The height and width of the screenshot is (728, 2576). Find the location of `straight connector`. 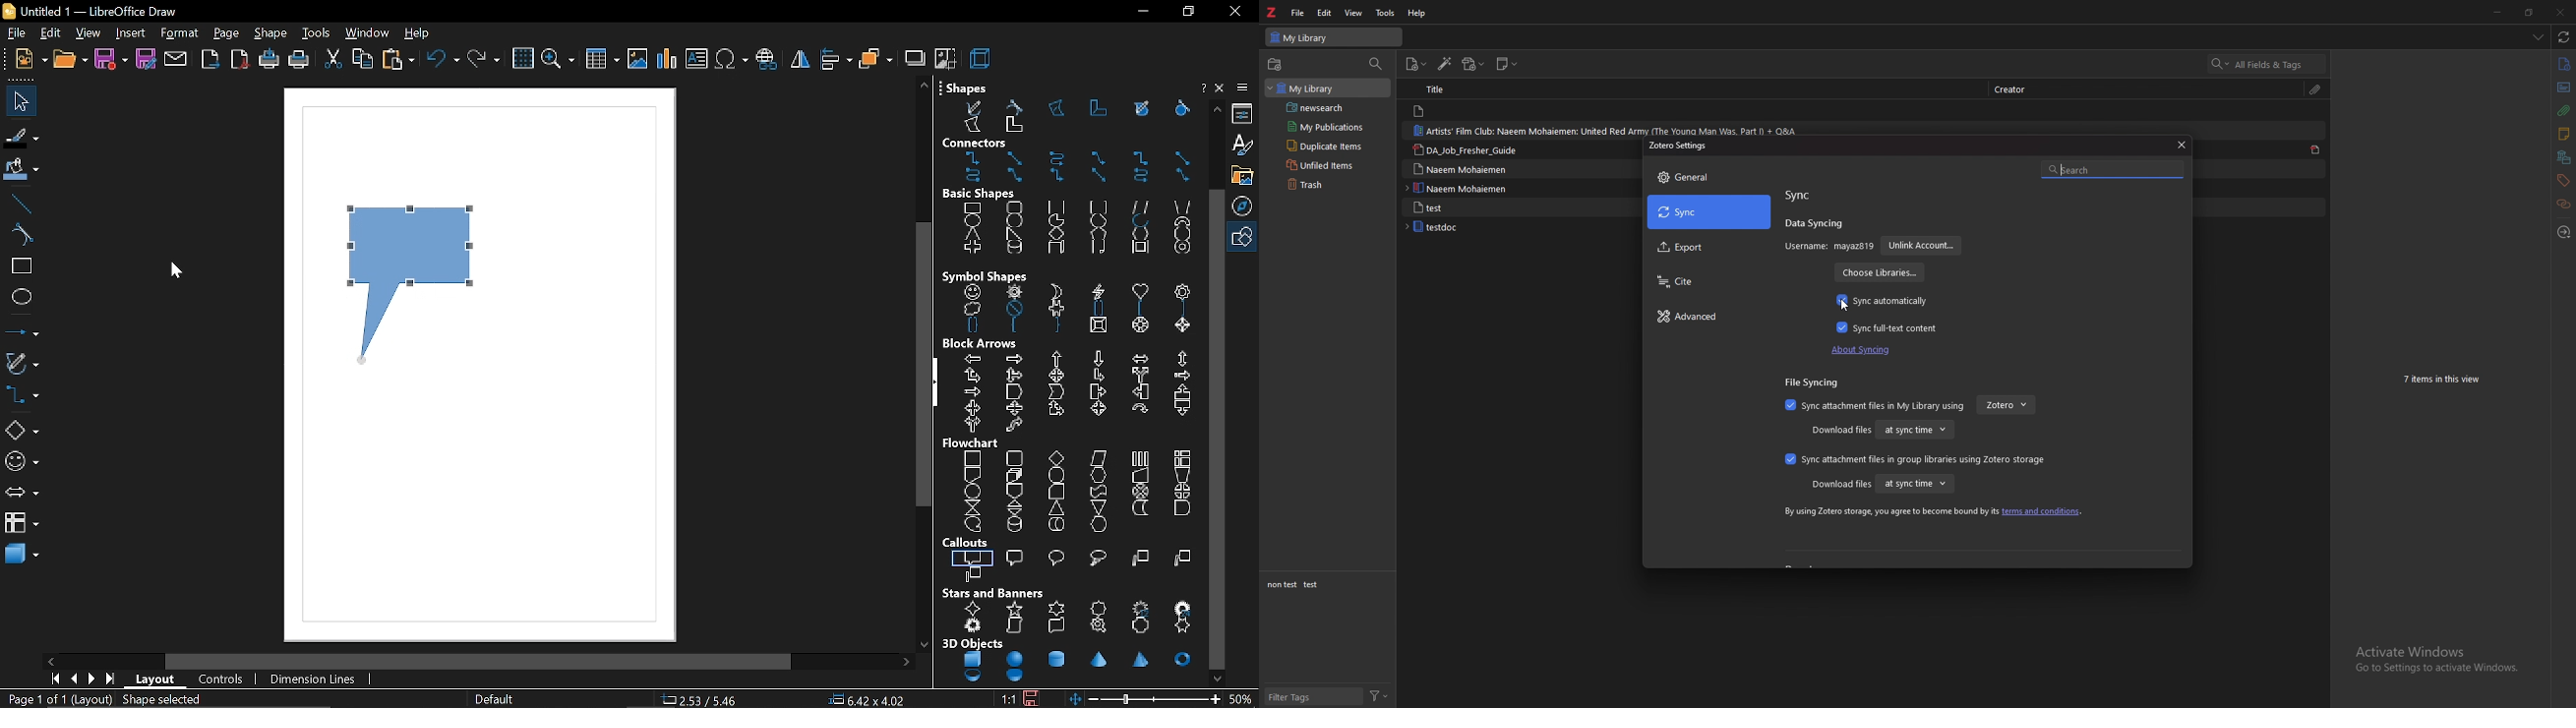

straight connector is located at coordinates (1181, 158).